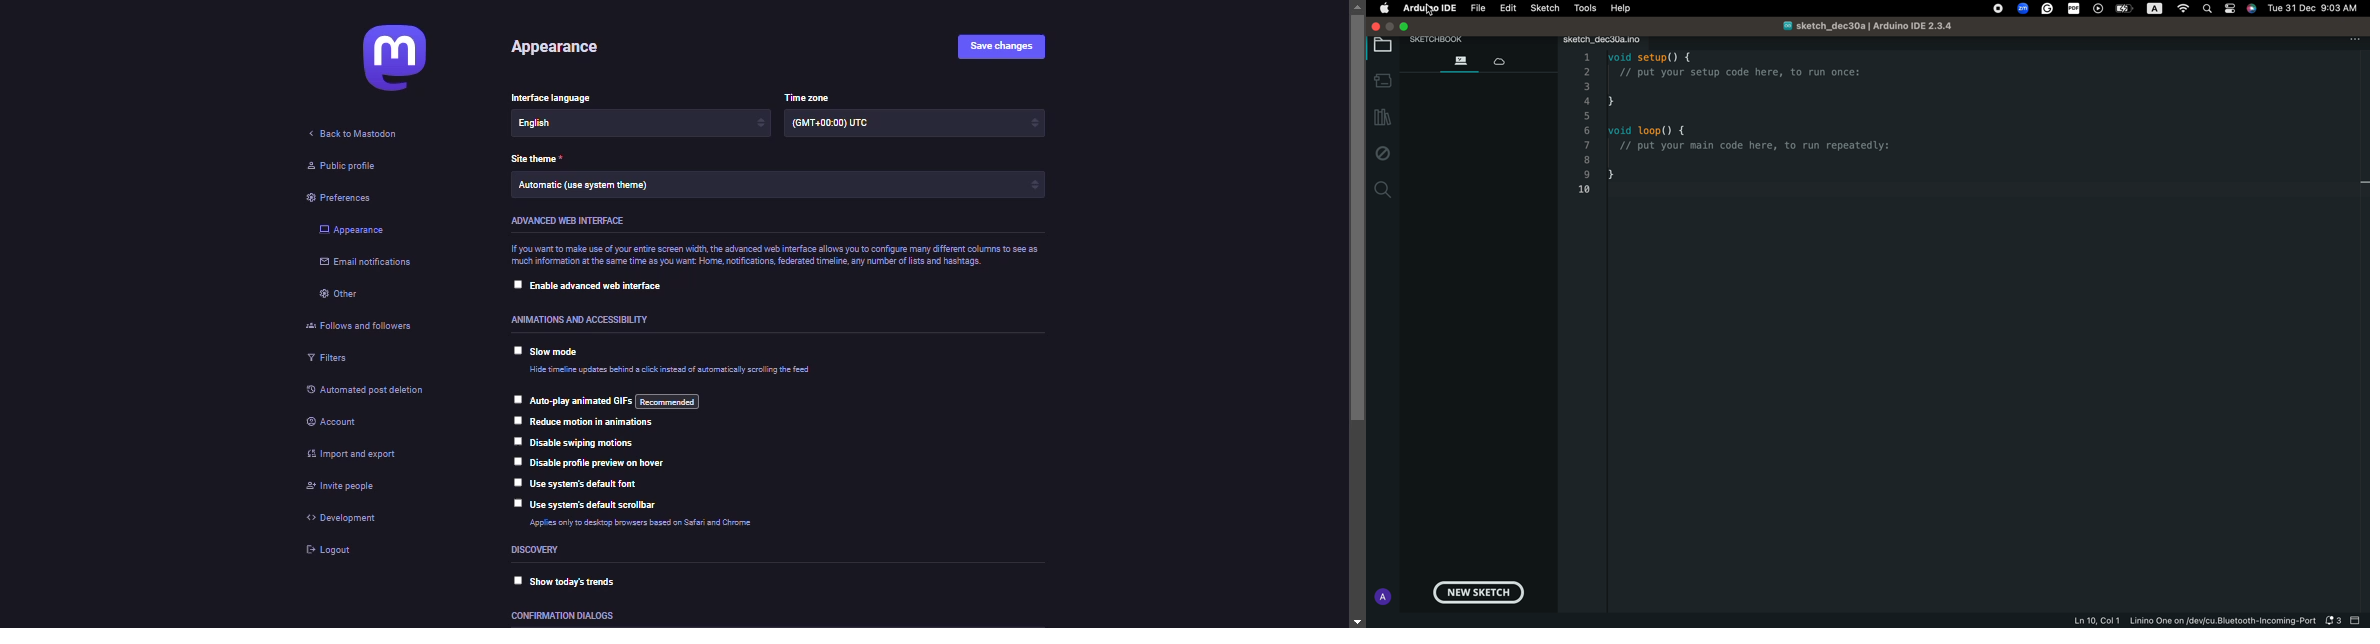 Image resolution: width=2380 pixels, height=644 pixels. Describe the element at coordinates (563, 49) in the screenshot. I see `appearance` at that location.